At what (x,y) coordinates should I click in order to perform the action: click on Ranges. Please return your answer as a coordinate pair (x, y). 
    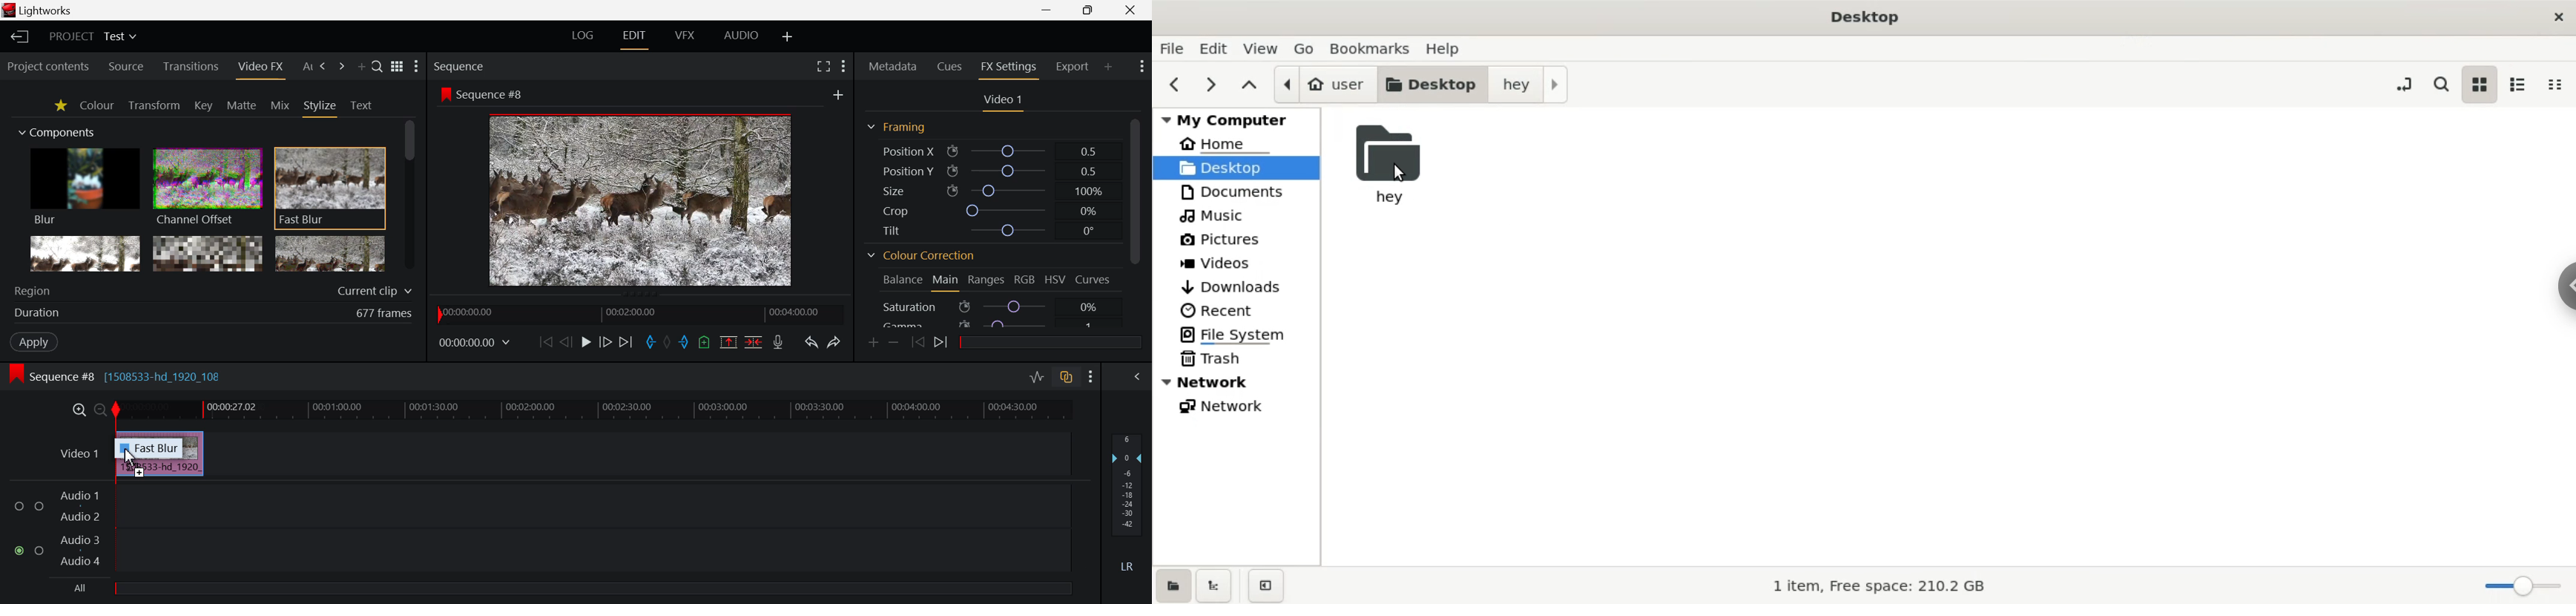
    Looking at the image, I should click on (986, 280).